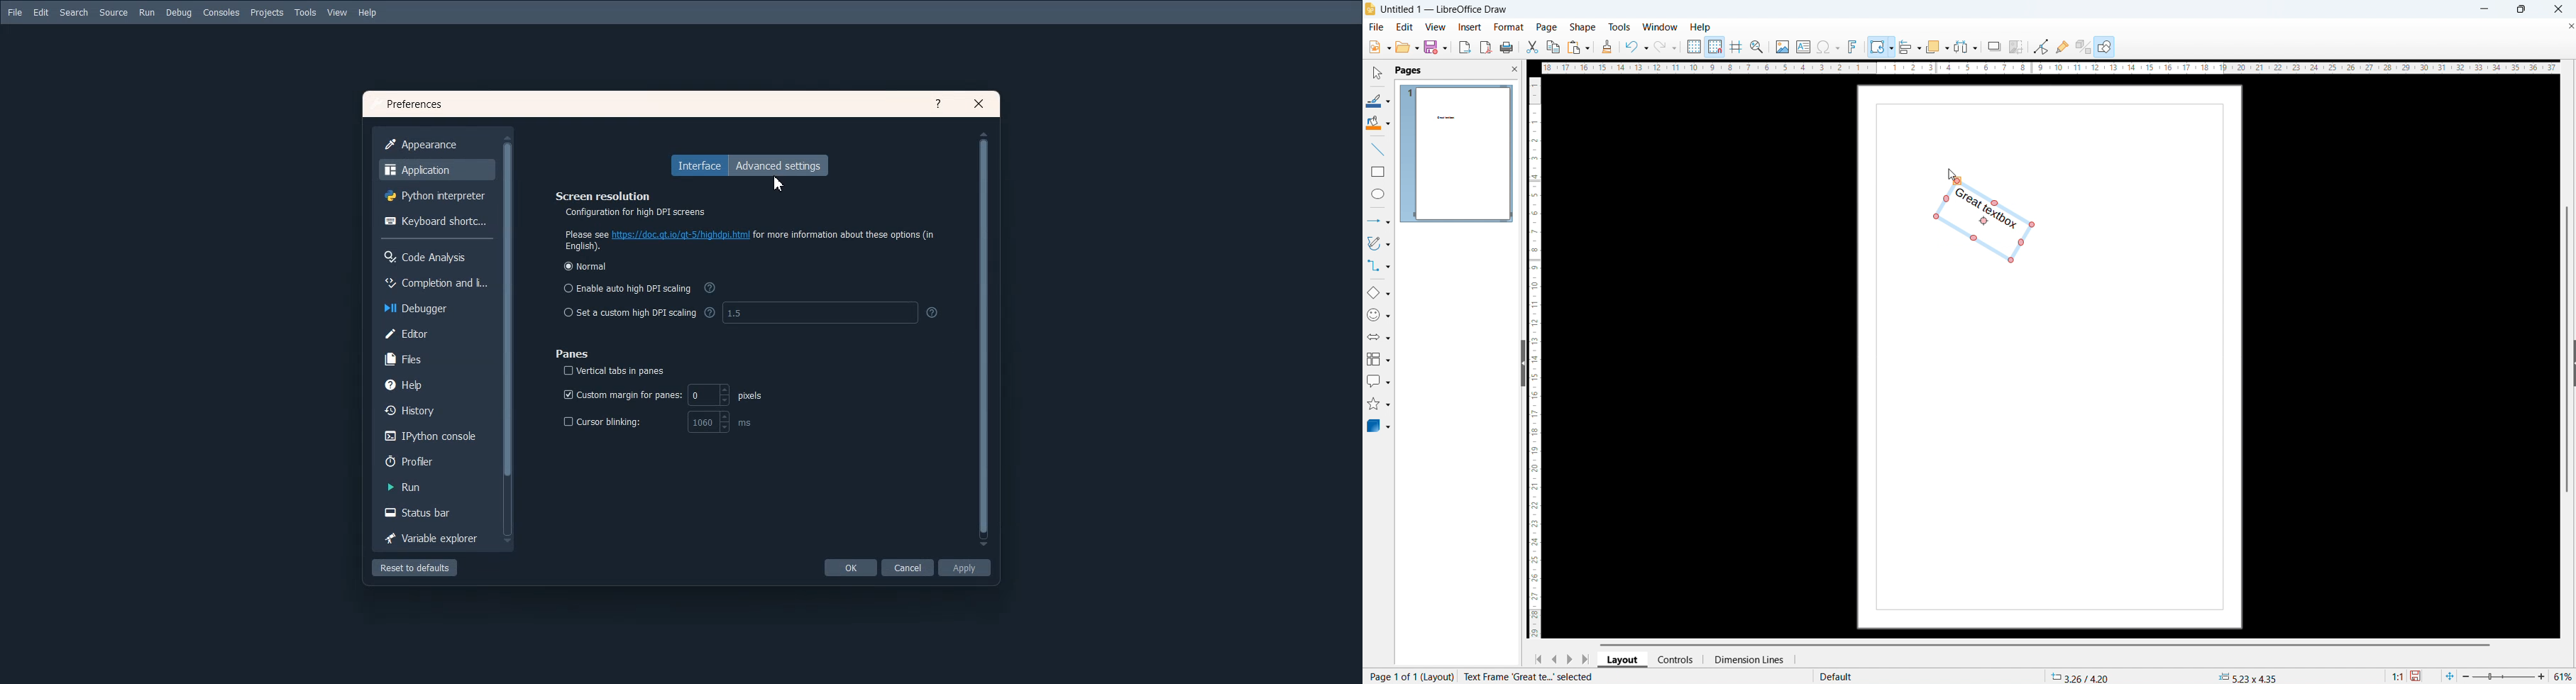  What do you see at coordinates (1378, 148) in the screenshot?
I see `line tool` at bounding box center [1378, 148].